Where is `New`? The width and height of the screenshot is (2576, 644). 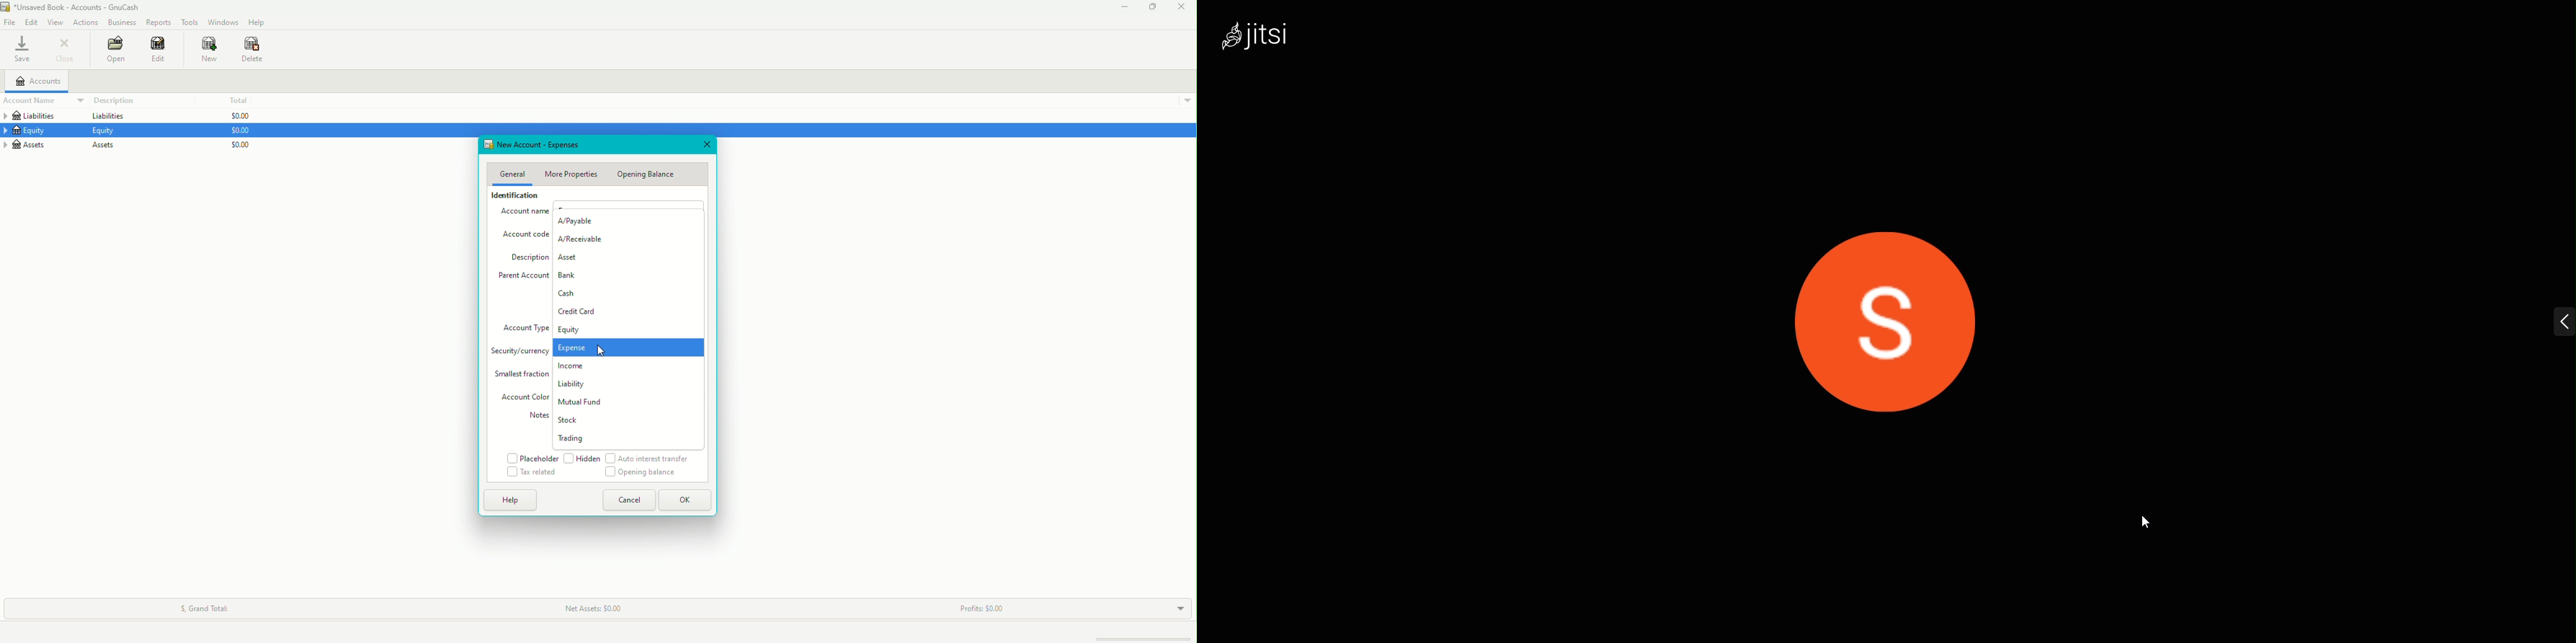
New is located at coordinates (207, 50).